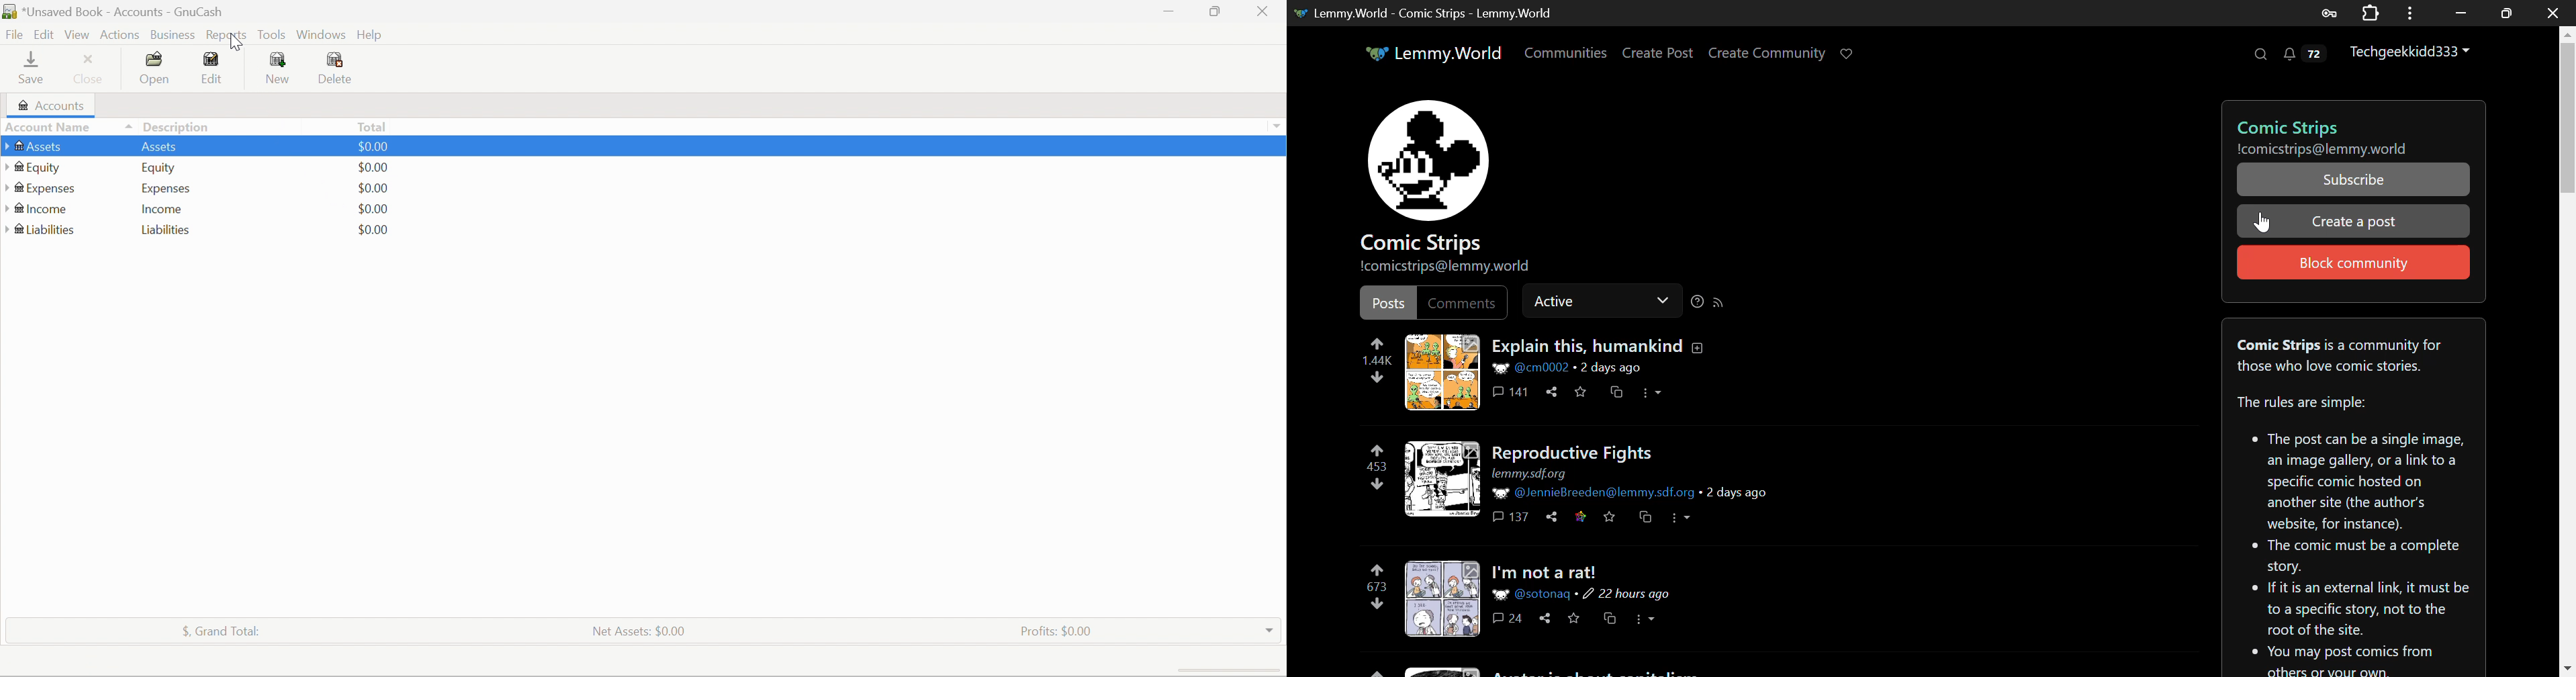 Image resolution: width=2576 pixels, height=700 pixels. I want to click on Profits: $0.00, so click(1054, 631).